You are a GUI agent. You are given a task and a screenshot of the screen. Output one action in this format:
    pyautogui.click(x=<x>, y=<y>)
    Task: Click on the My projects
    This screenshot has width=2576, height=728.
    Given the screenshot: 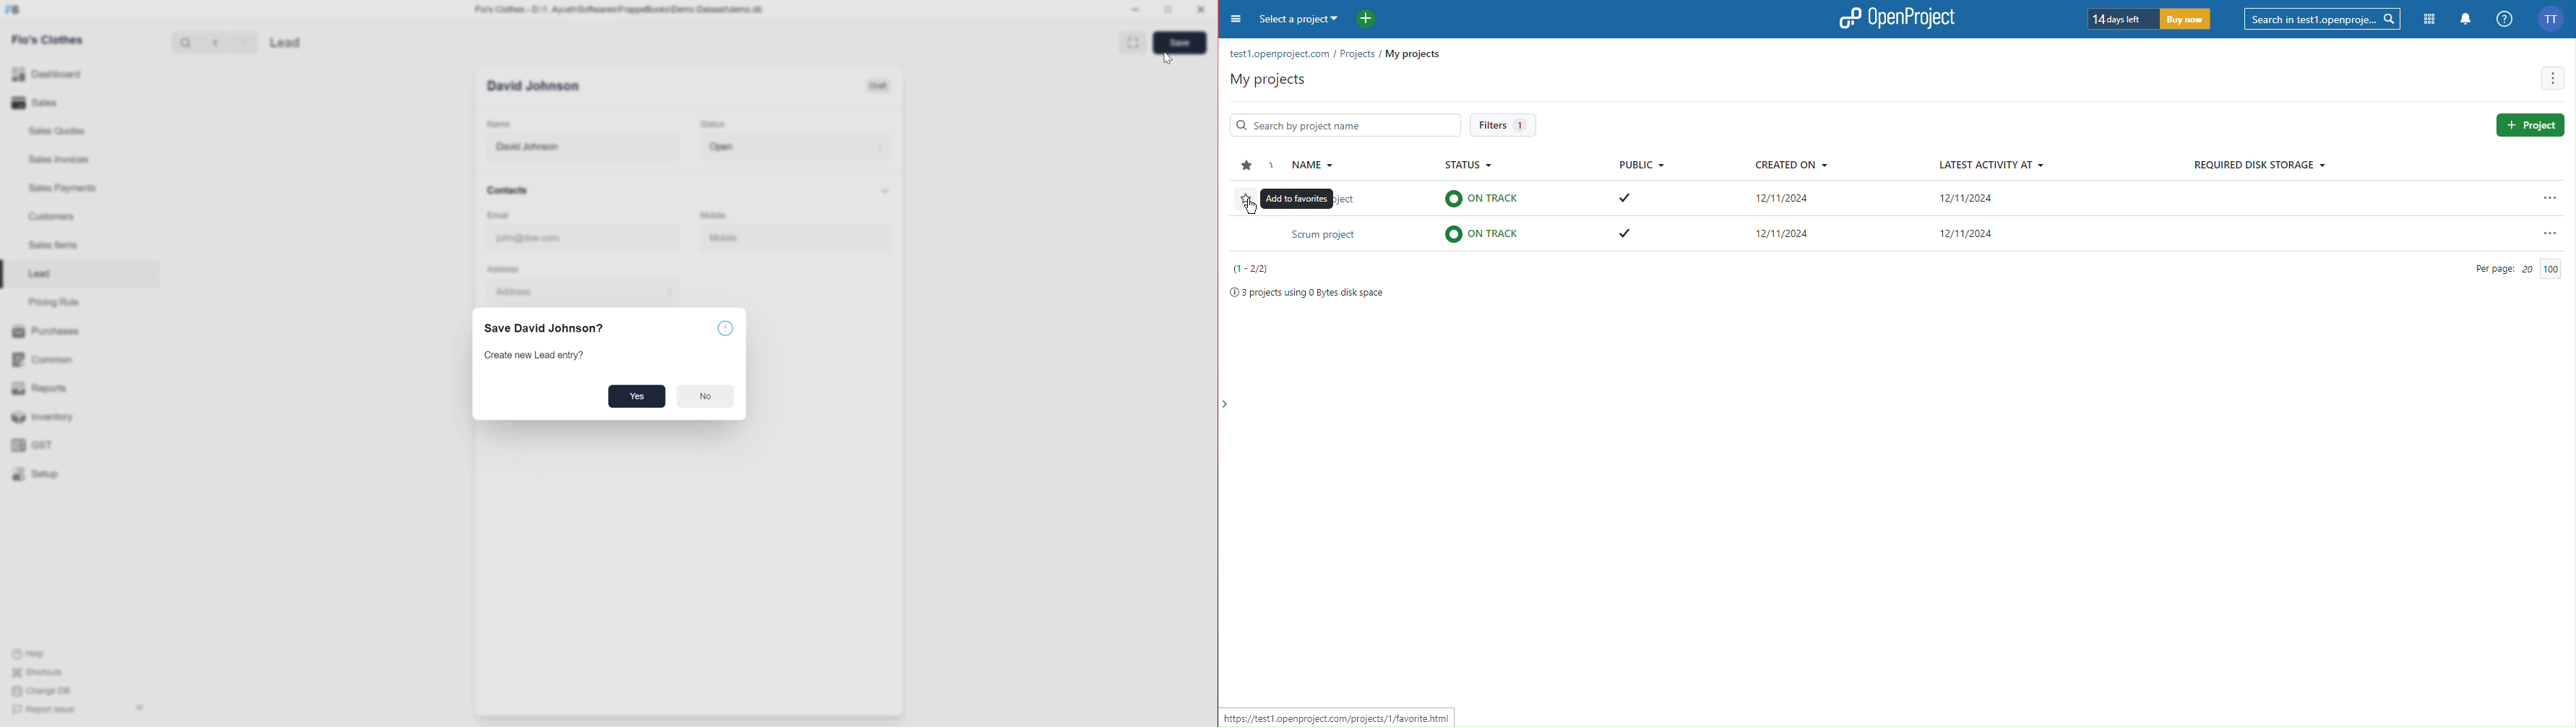 What is the action you would take?
    pyautogui.click(x=1265, y=79)
    